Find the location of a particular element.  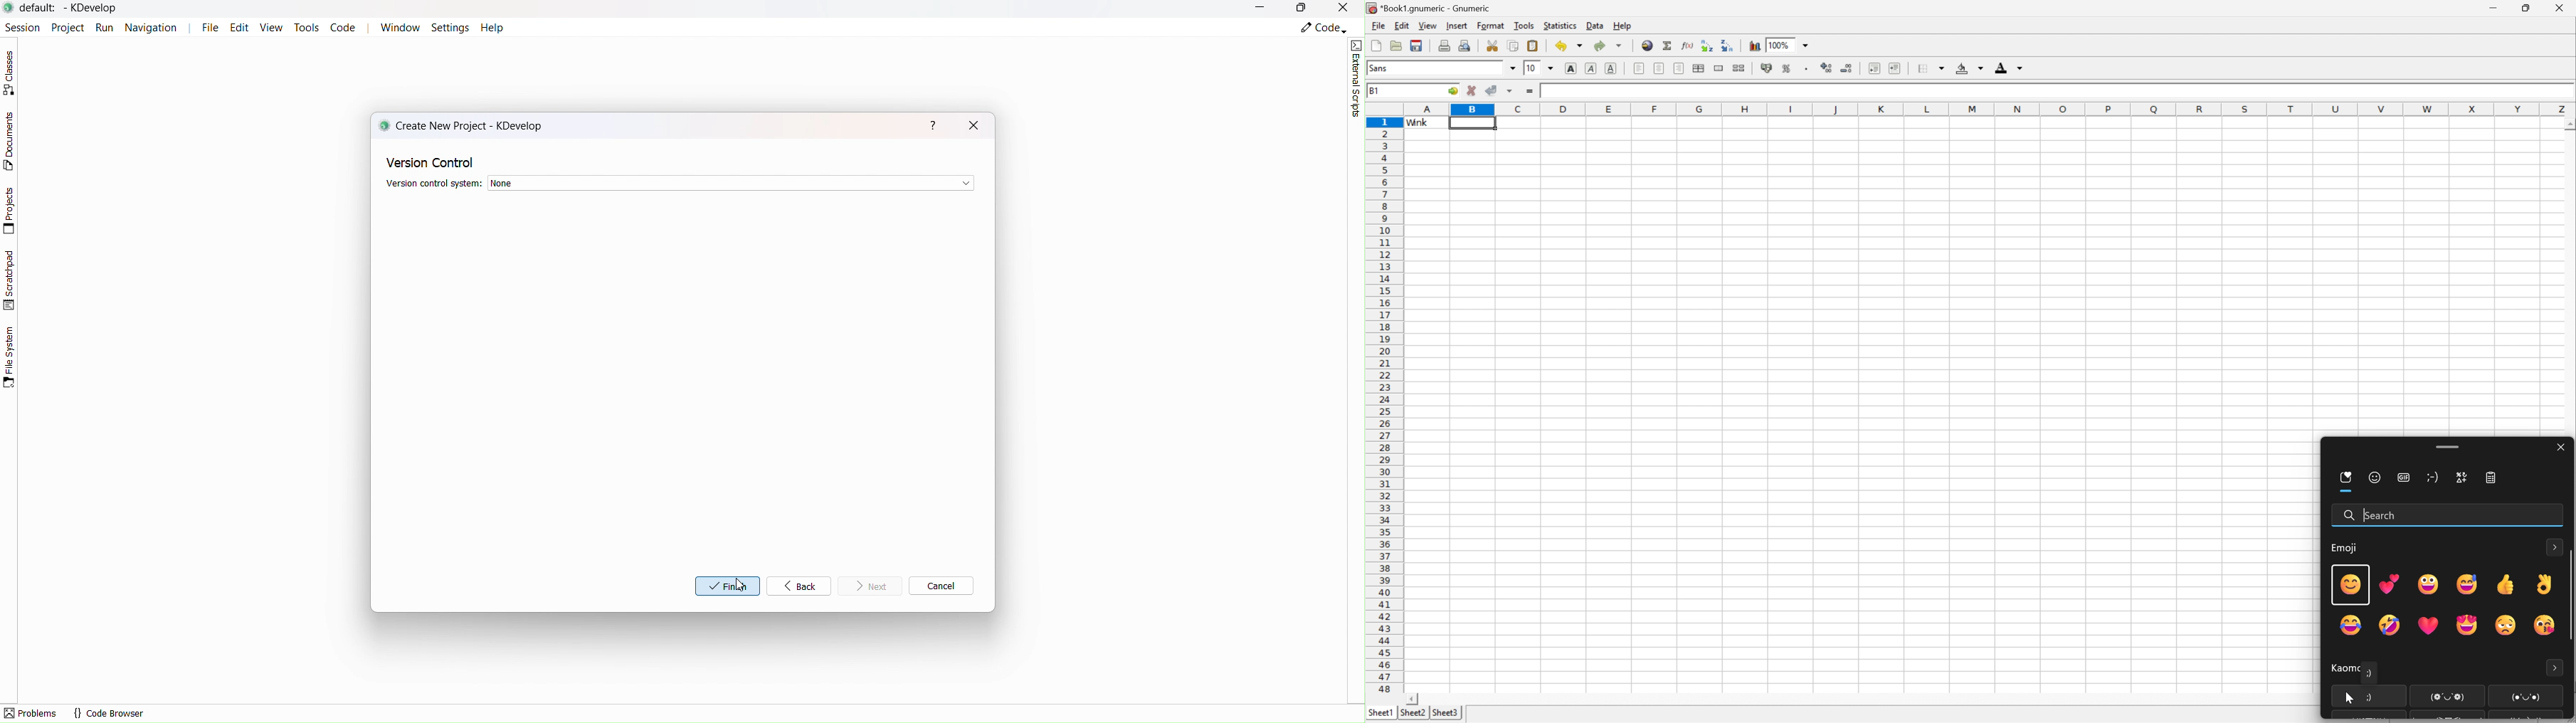

borders is located at coordinates (1930, 68).